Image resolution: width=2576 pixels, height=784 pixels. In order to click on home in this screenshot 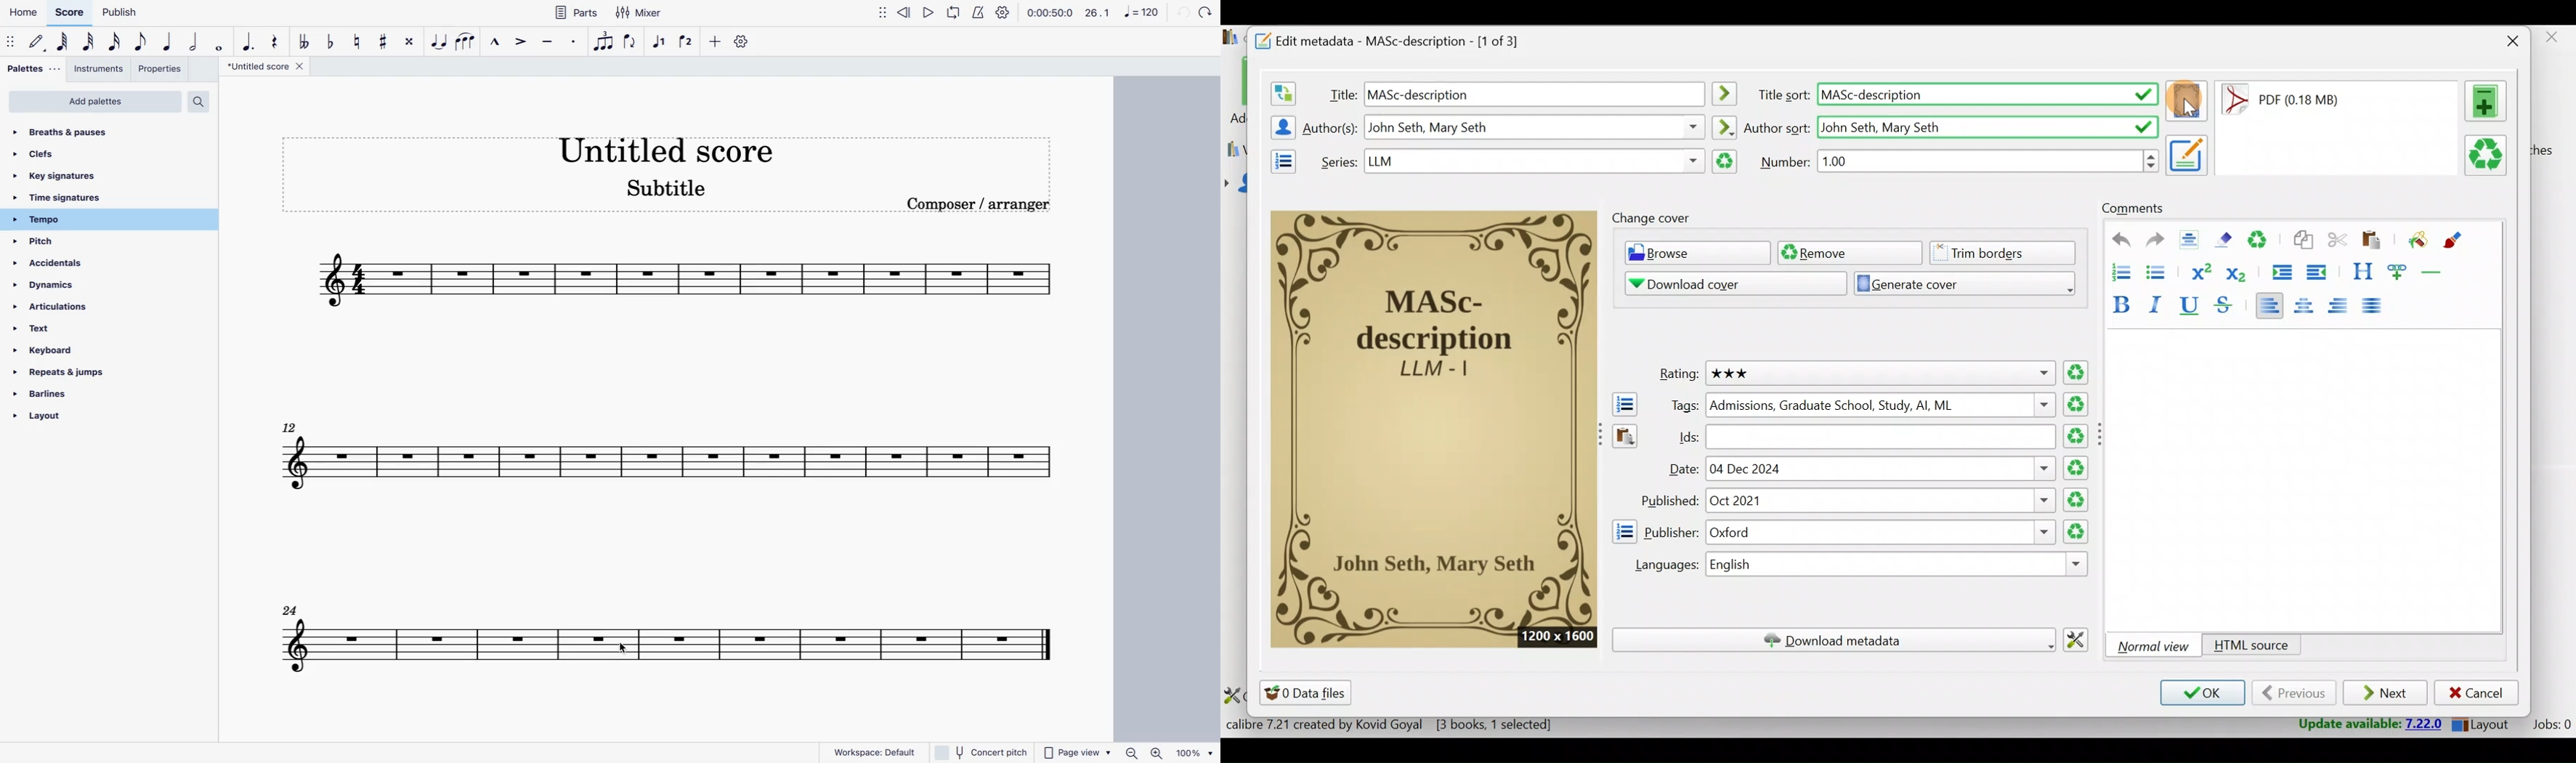, I will do `click(25, 12)`.